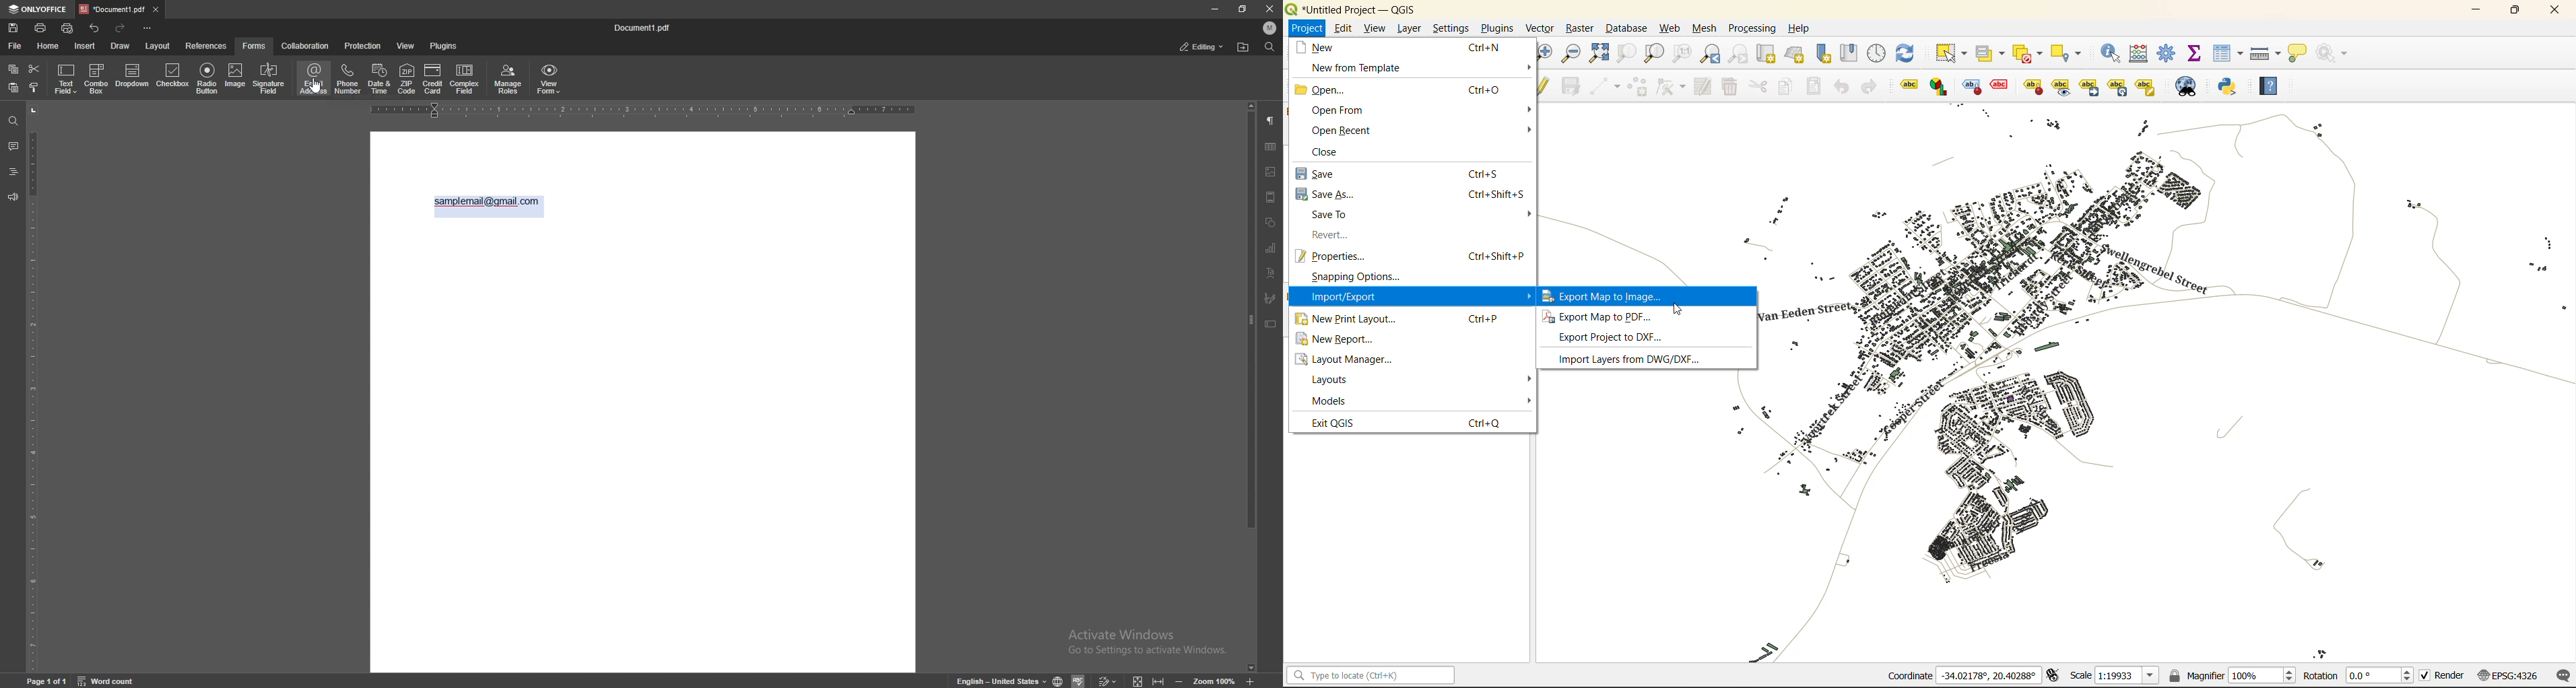 This screenshot has height=700, width=2576. What do you see at coordinates (1330, 46) in the screenshot?
I see `new` at bounding box center [1330, 46].